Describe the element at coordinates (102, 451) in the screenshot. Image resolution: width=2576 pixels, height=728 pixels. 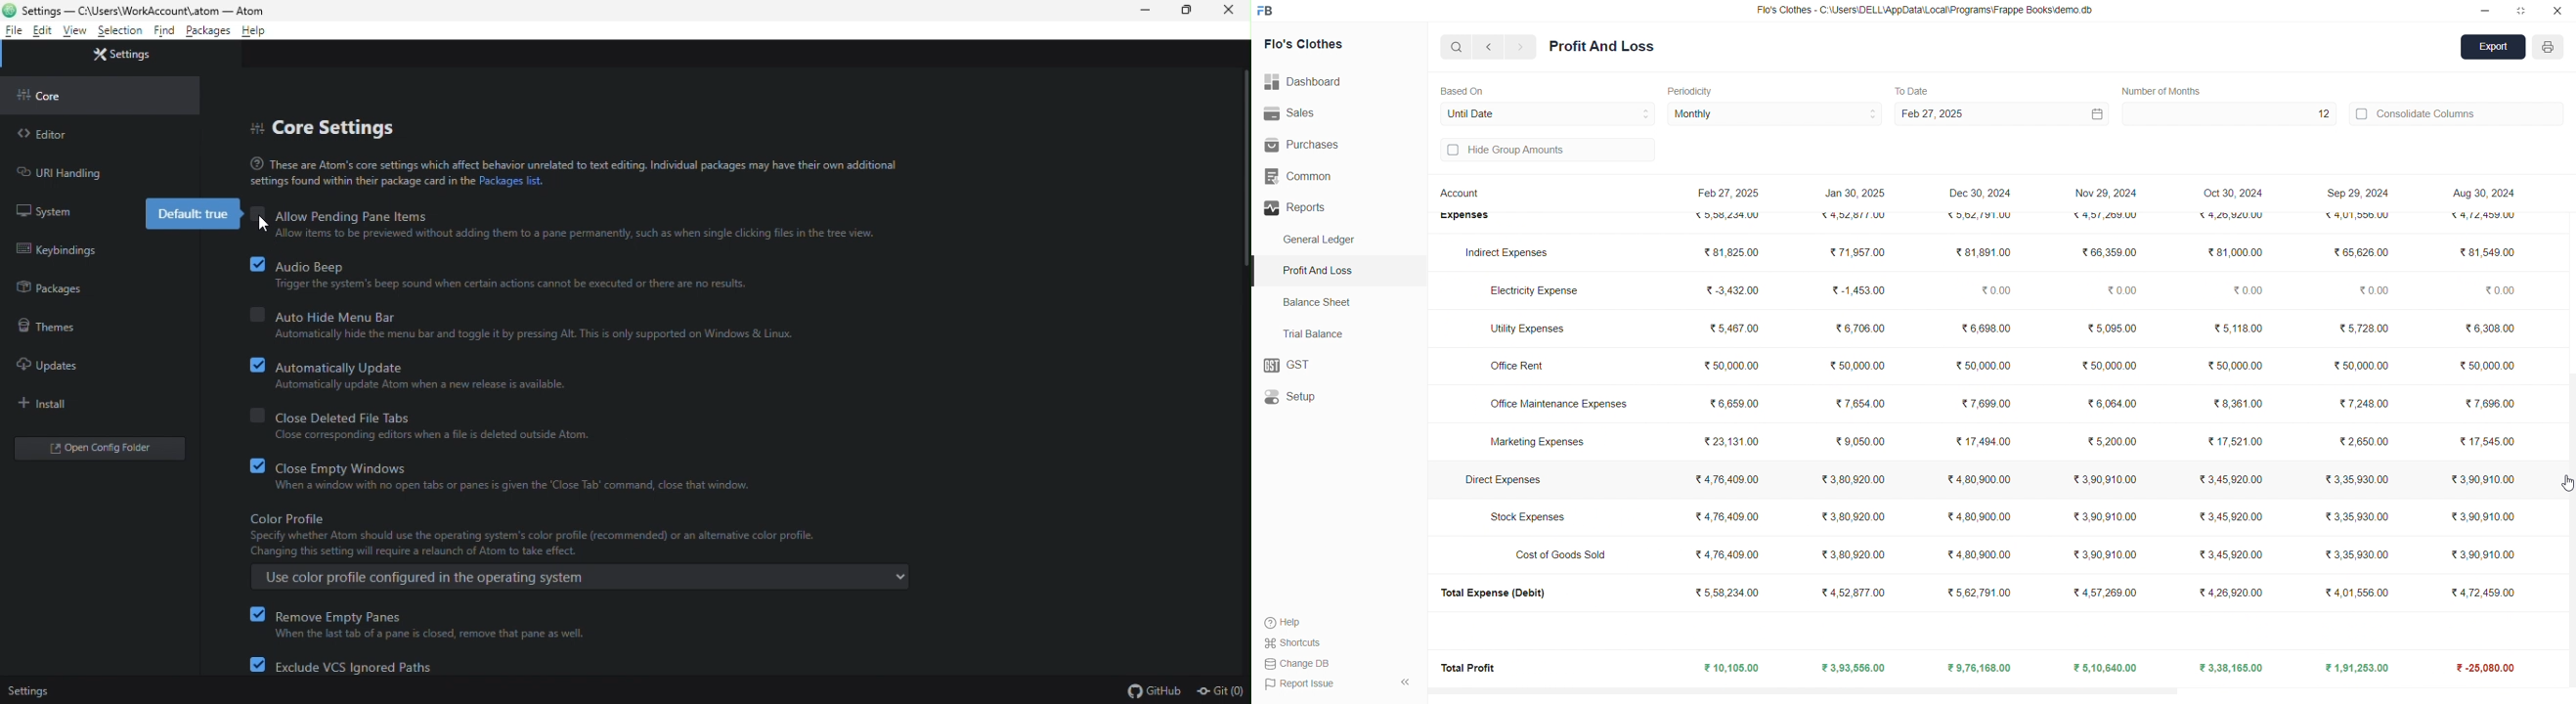
I see `open folder` at that location.